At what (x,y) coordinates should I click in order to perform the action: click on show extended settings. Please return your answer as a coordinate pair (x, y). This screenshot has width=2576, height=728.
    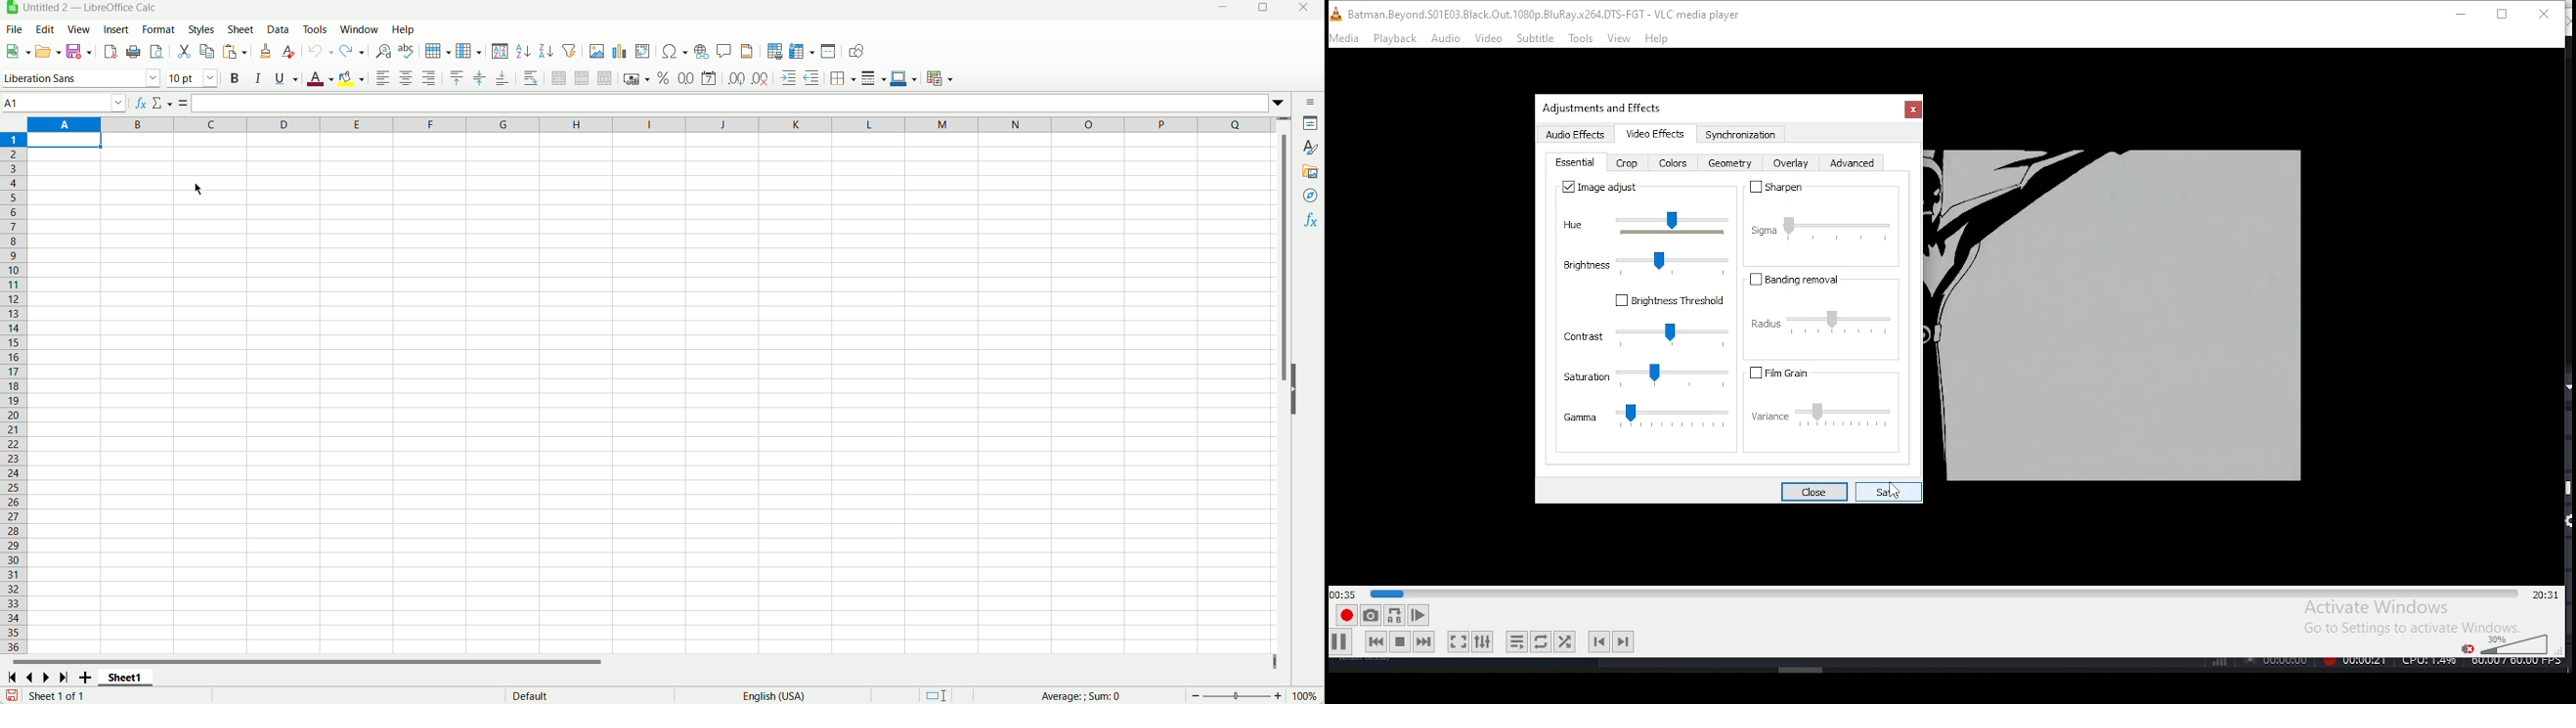
    Looking at the image, I should click on (1484, 642).